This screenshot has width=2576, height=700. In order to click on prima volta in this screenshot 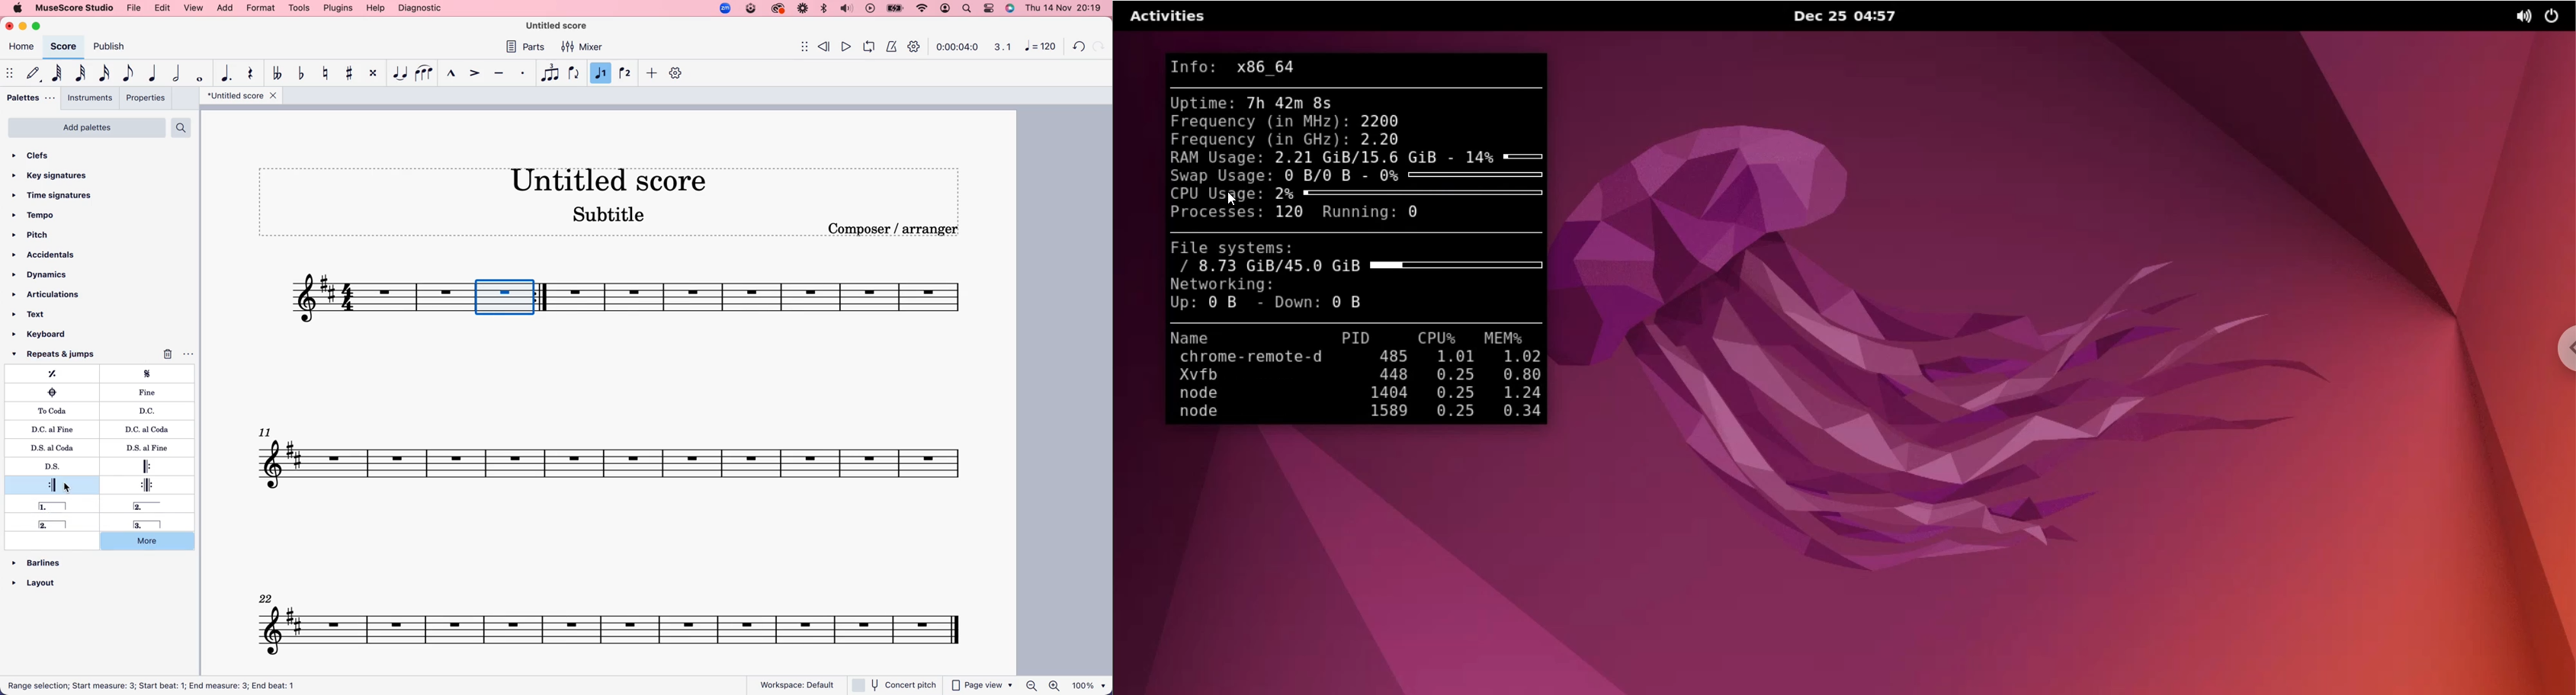, I will do `click(55, 506)`.